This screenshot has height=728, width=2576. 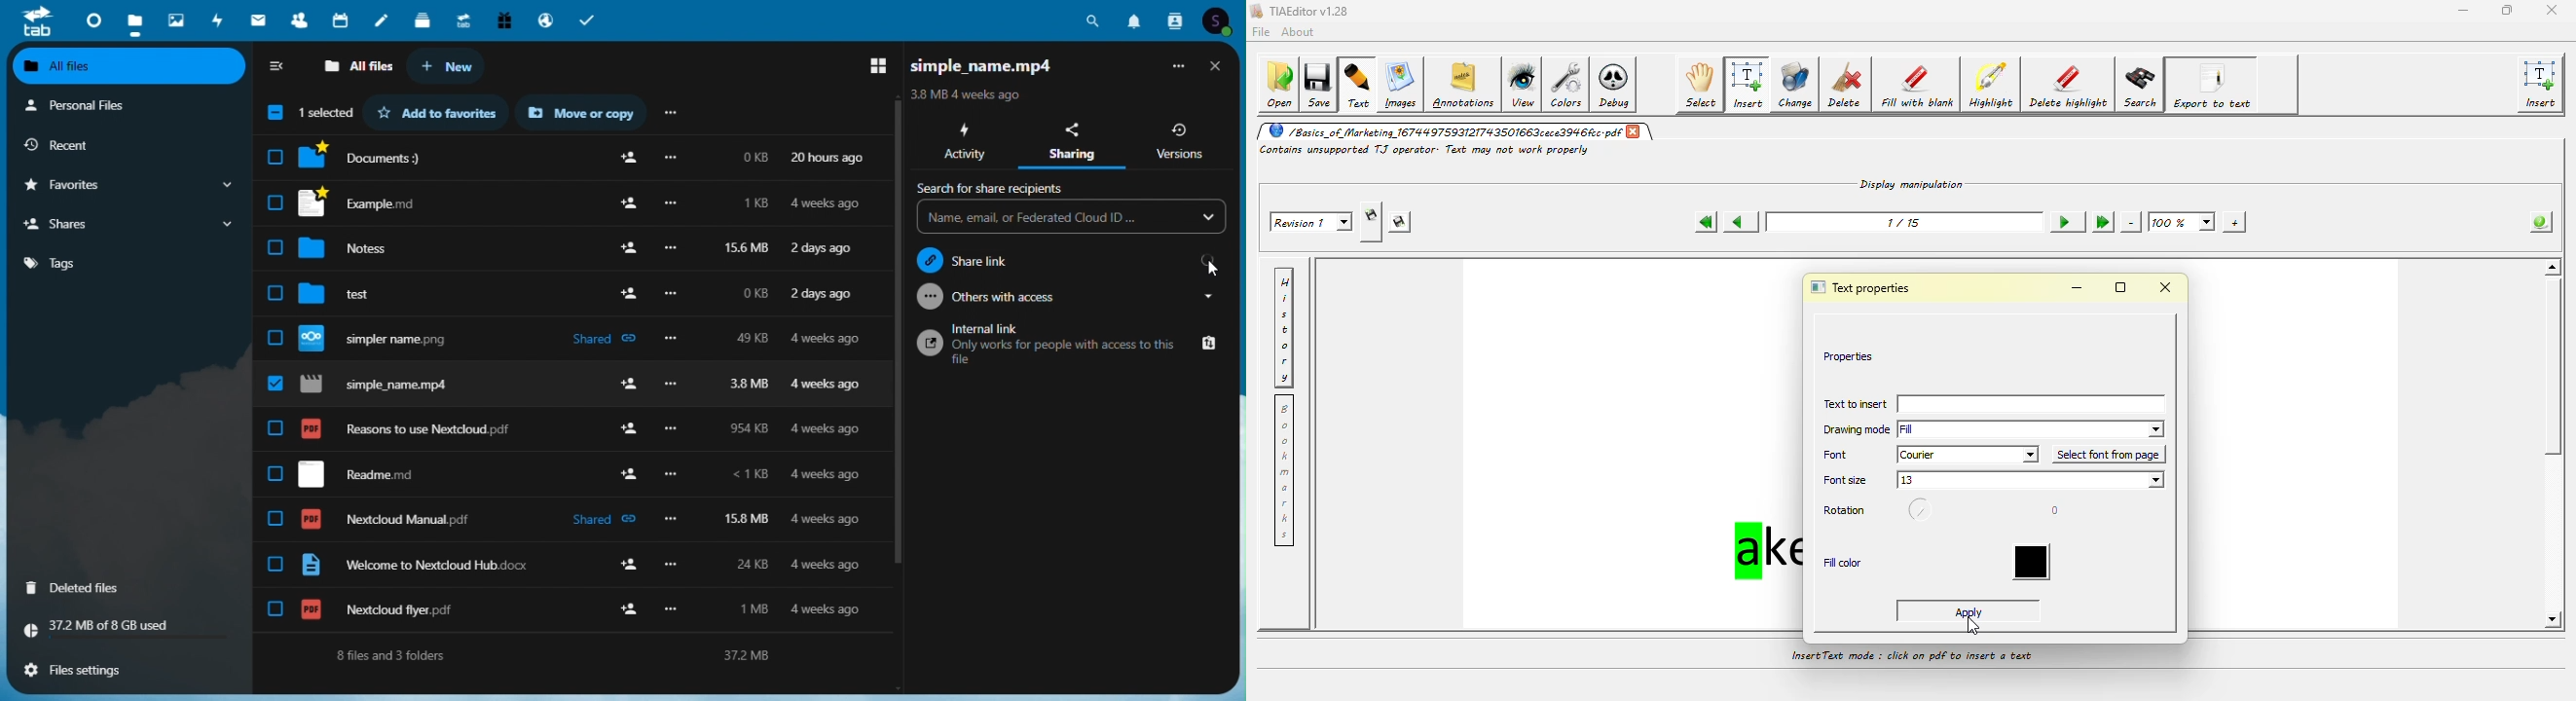 I want to click on Text properties, so click(x=1864, y=286).